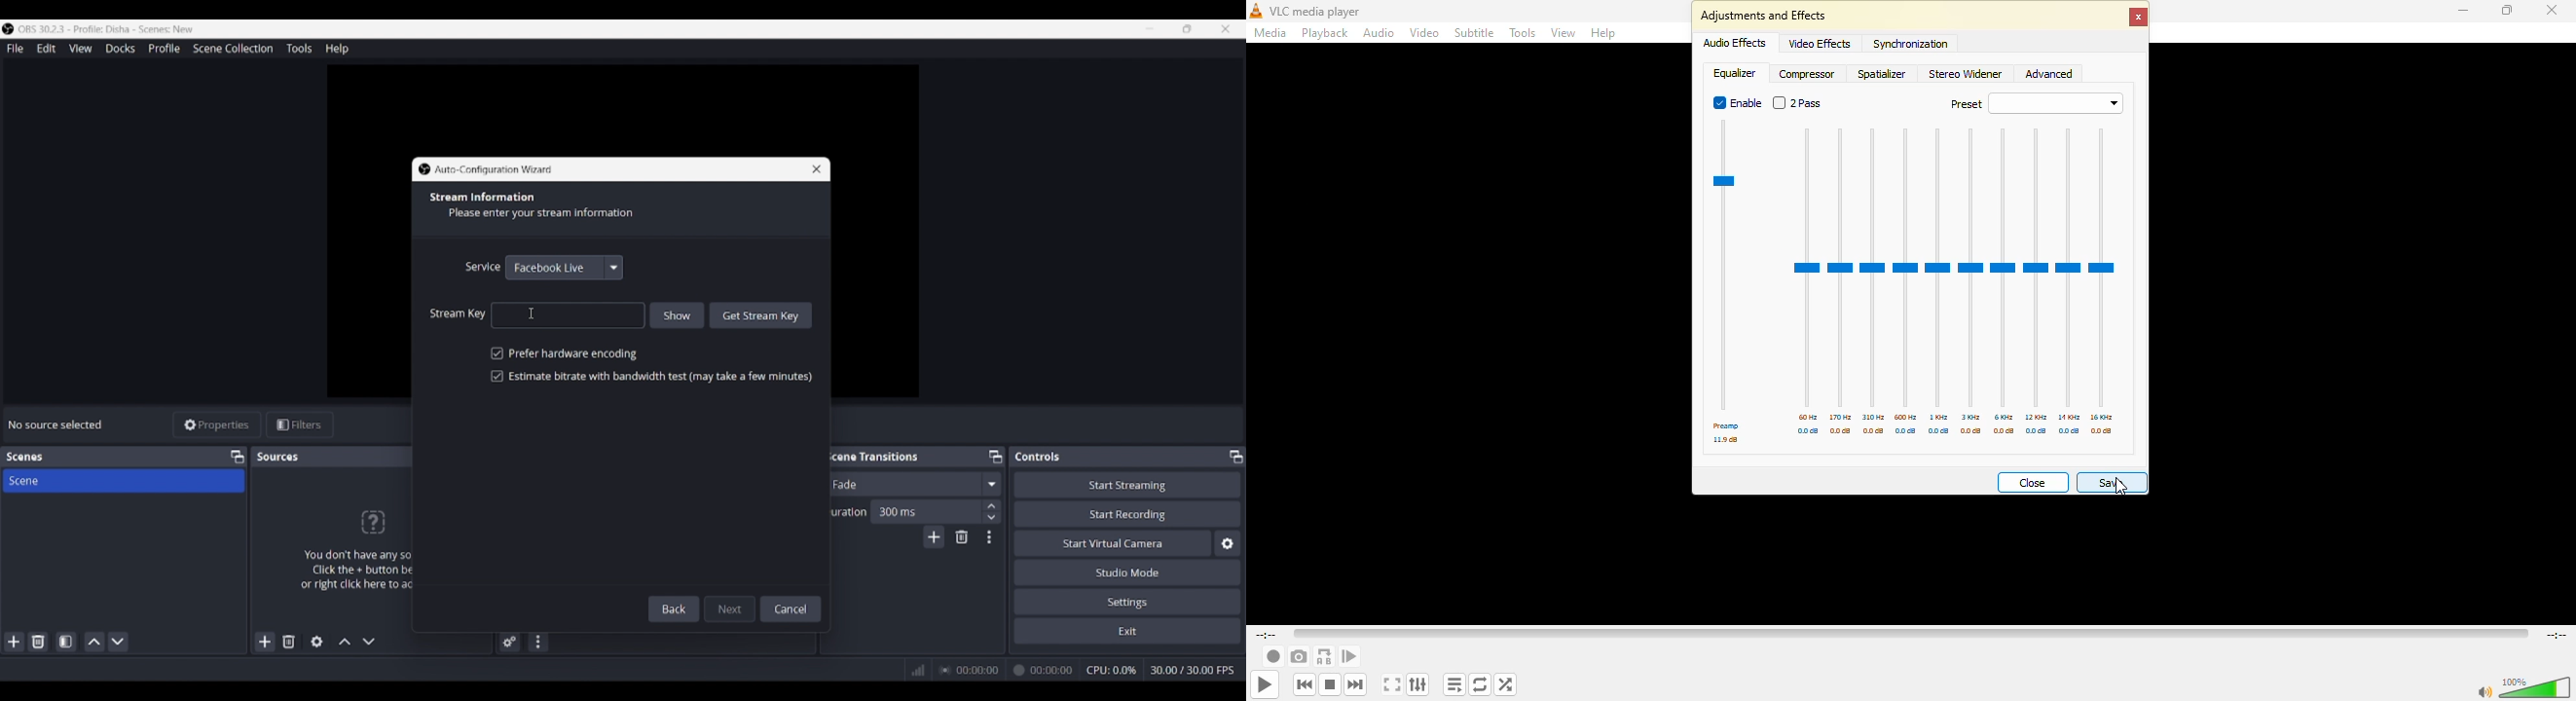 The height and width of the screenshot is (728, 2576). I want to click on Scene title, so click(123, 480).